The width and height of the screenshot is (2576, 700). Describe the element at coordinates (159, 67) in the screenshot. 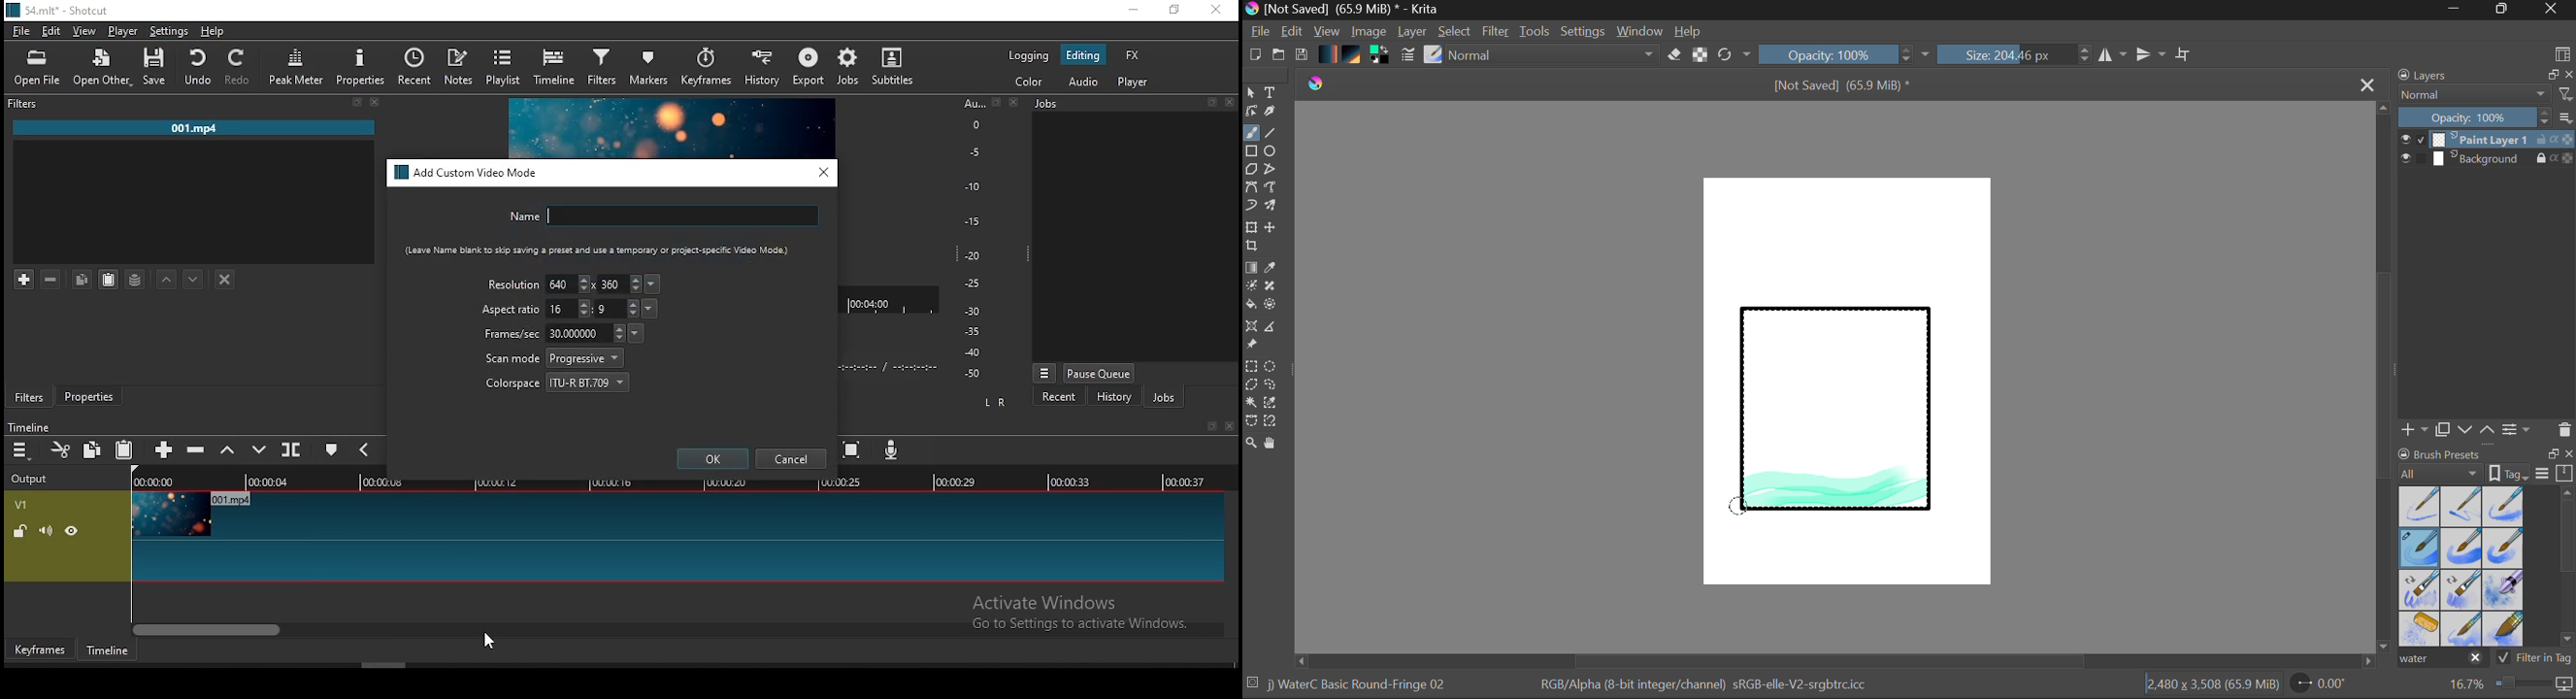

I see `save` at that location.